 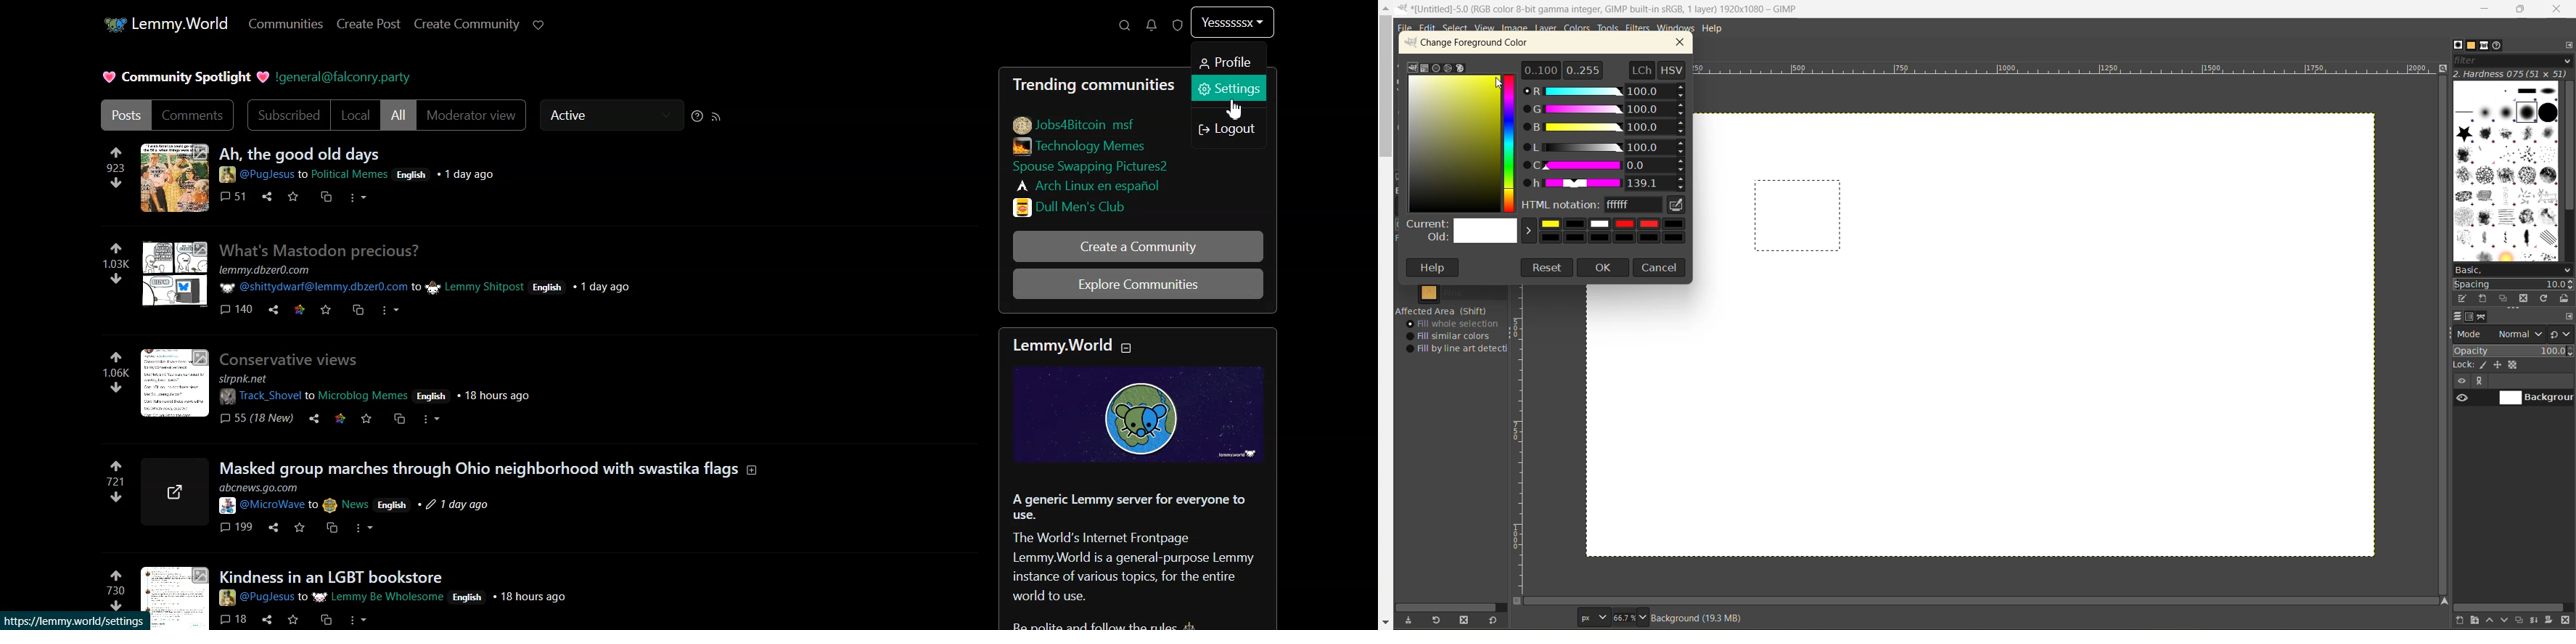 What do you see at coordinates (1547, 28) in the screenshot?
I see `layer` at bounding box center [1547, 28].